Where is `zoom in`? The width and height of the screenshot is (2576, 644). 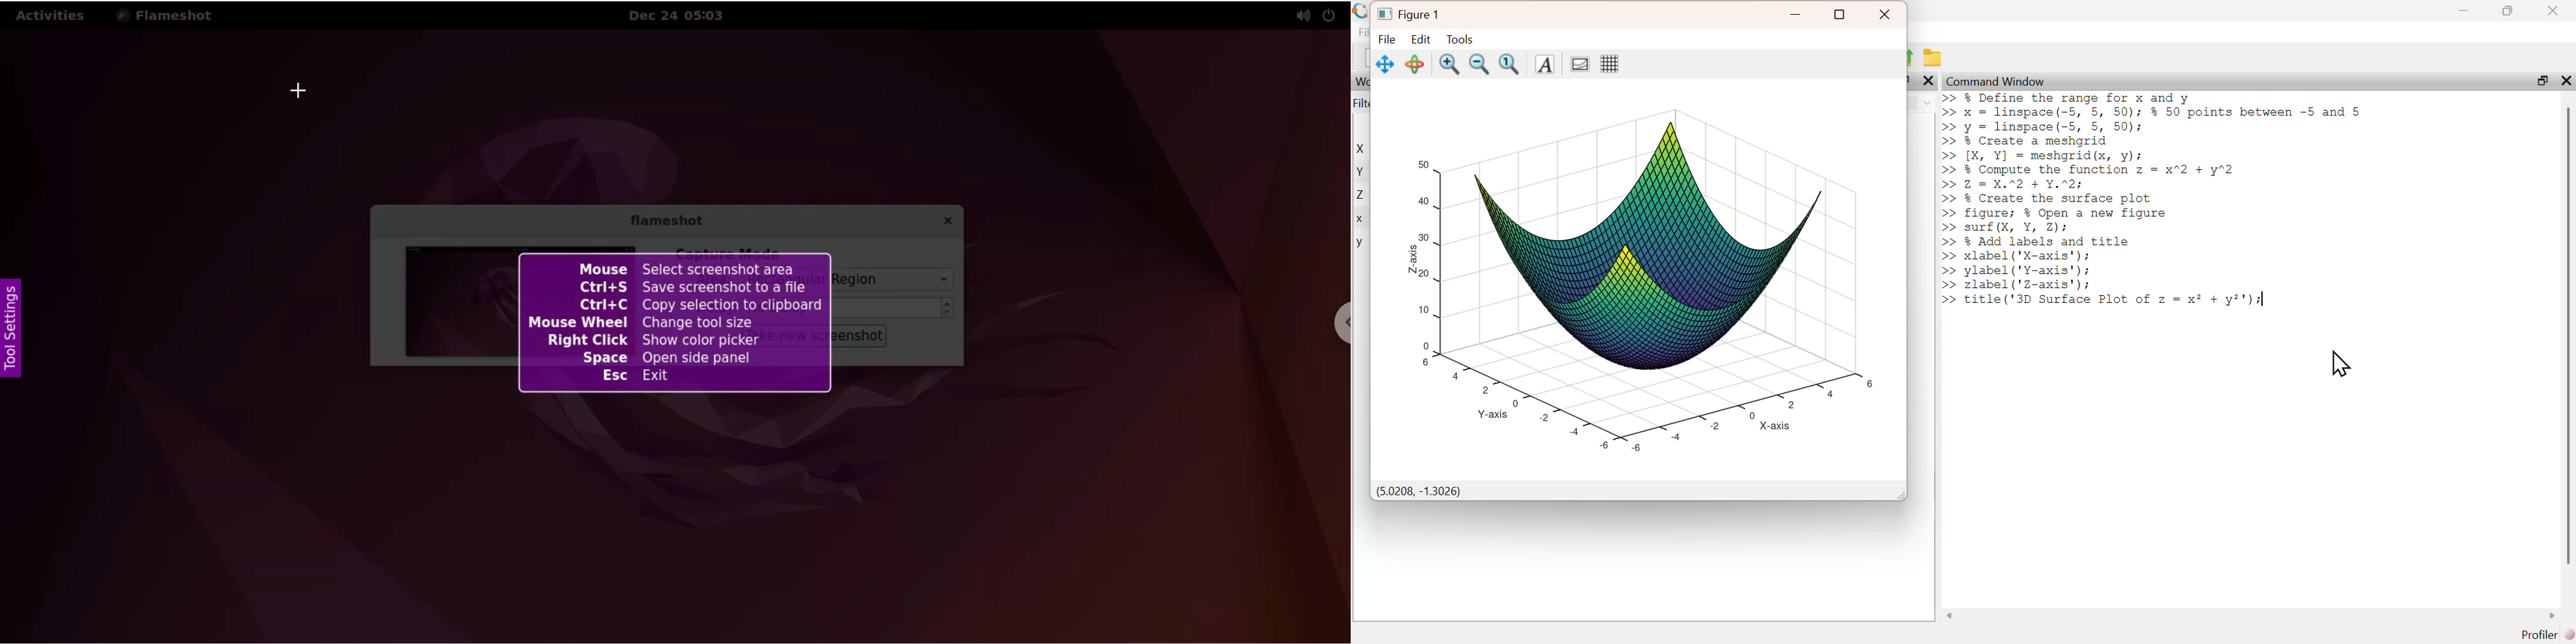 zoom in is located at coordinates (1450, 64).